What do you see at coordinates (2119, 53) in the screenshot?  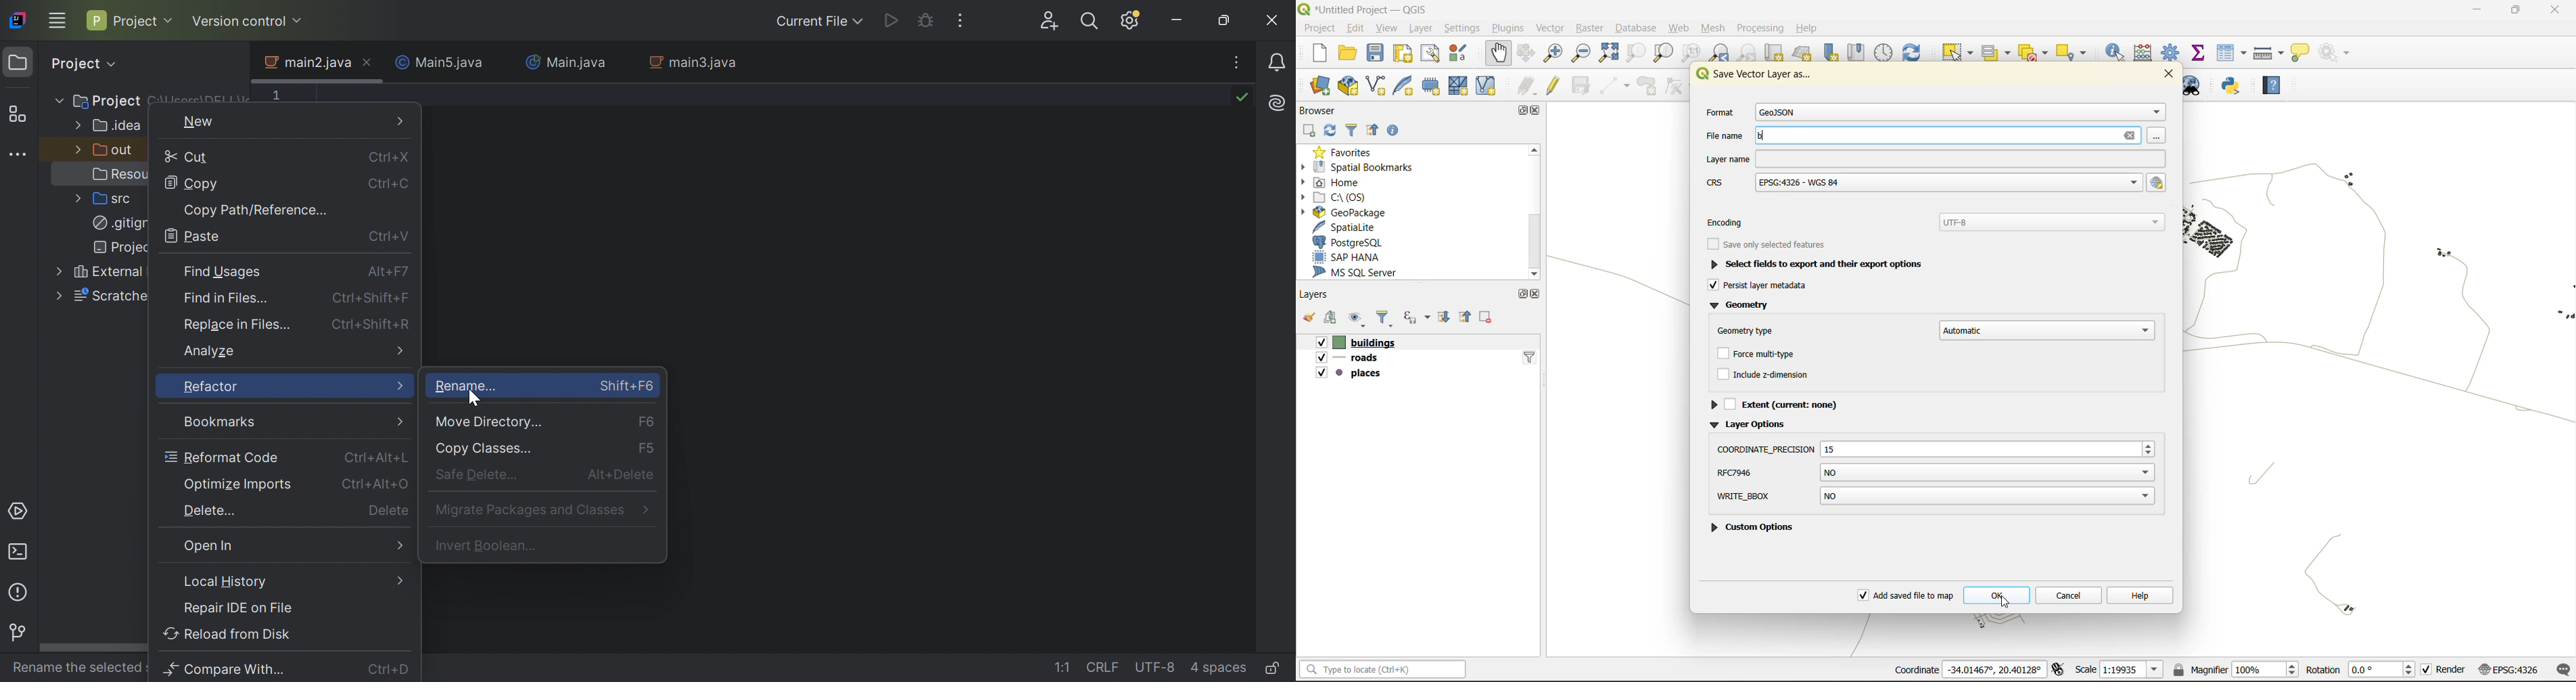 I see `identify features` at bounding box center [2119, 53].